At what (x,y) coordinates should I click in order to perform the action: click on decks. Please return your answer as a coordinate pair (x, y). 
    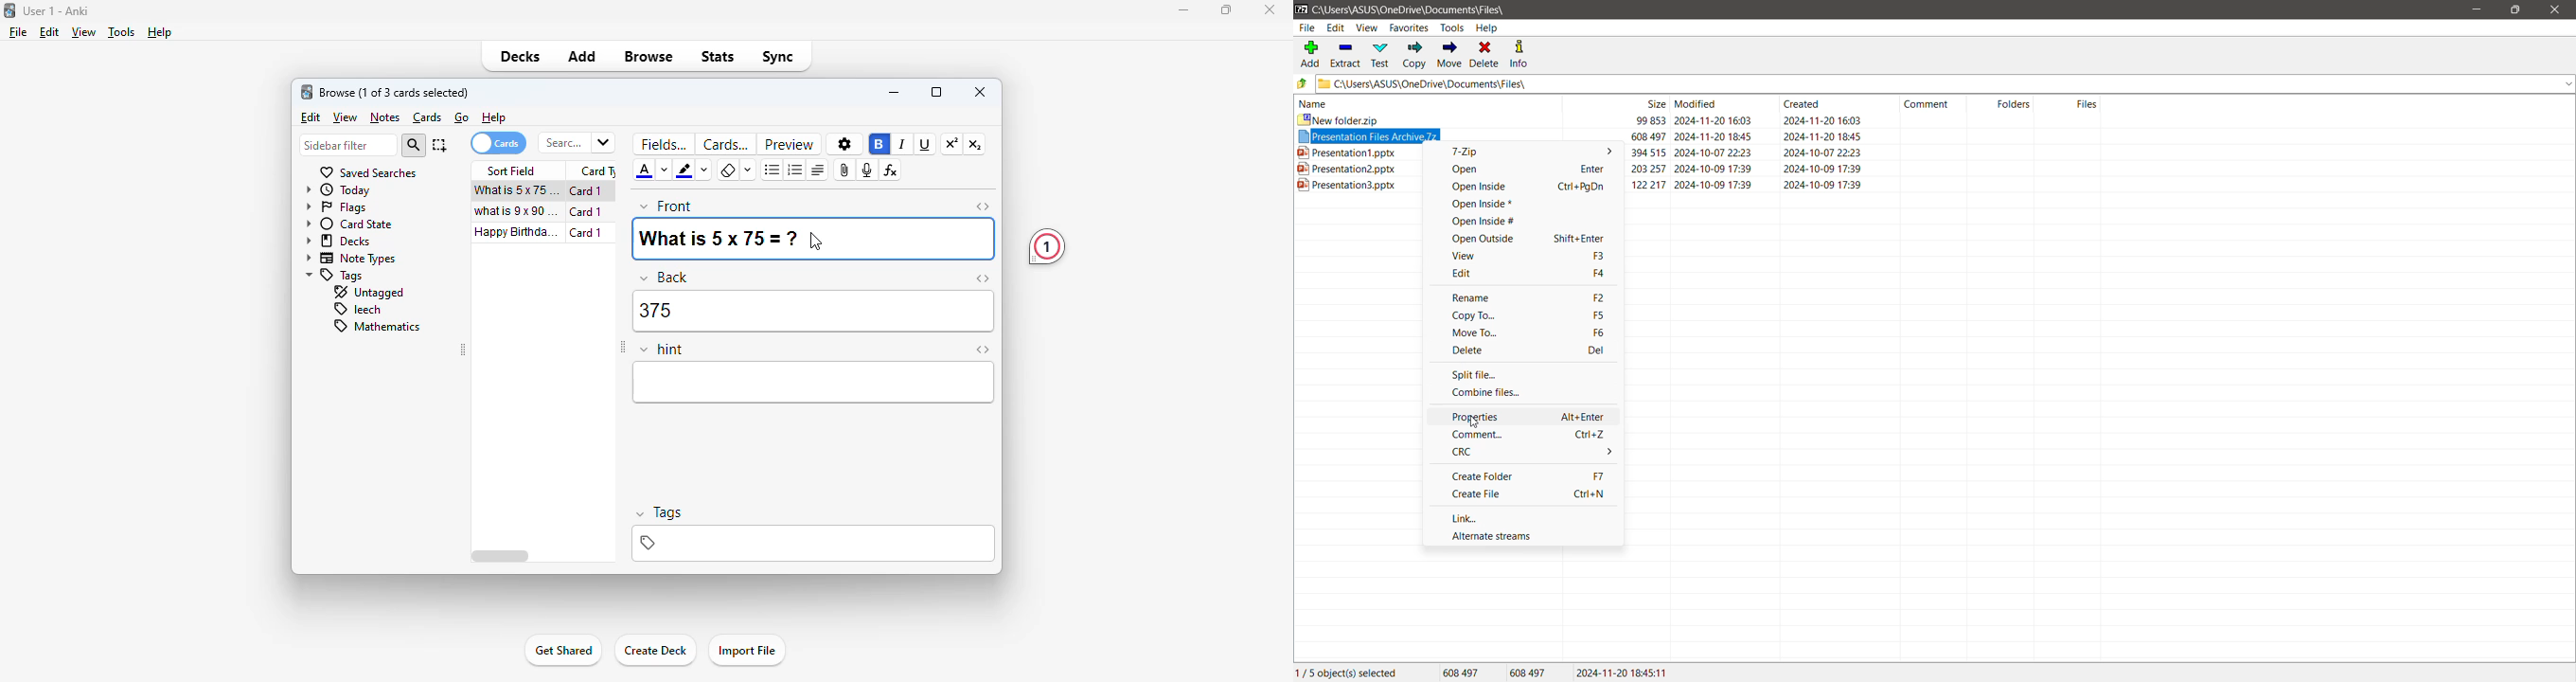
    Looking at the image, I should click on (522, 56).